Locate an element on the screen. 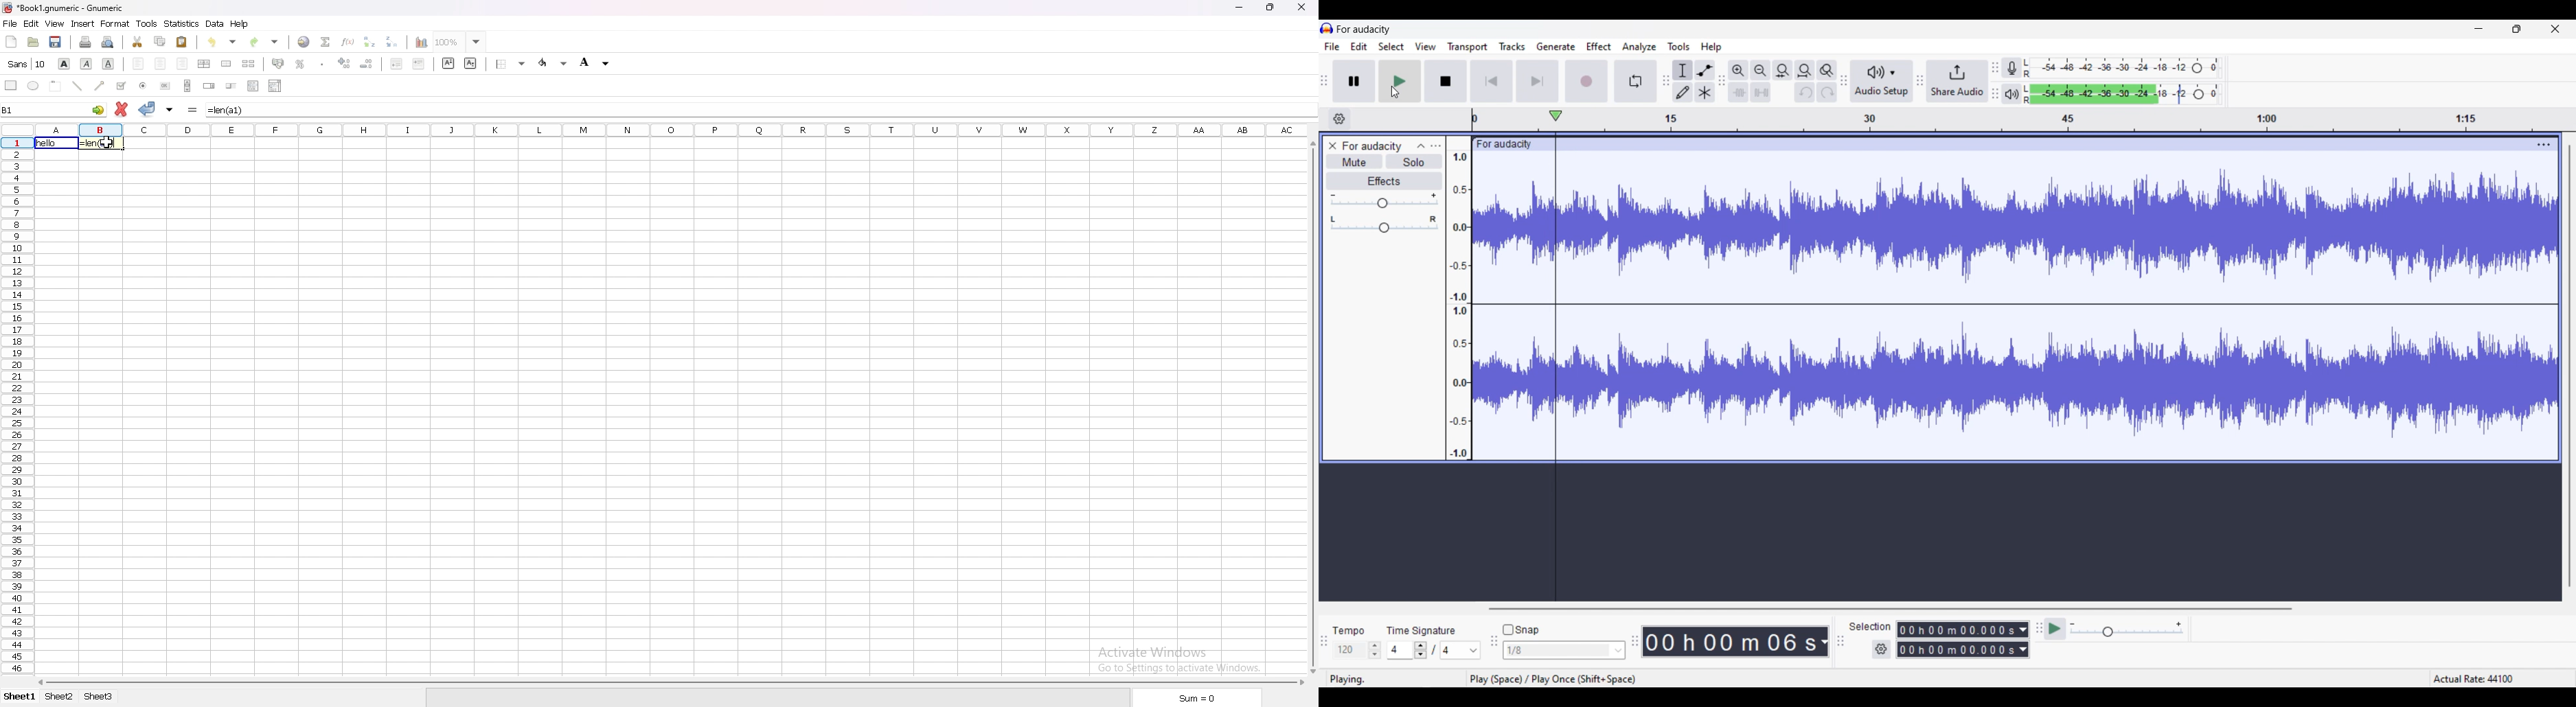 This screenshot has height=728, width=2576. Scale to measure sound intensity is located at coordinates (1459, 305).